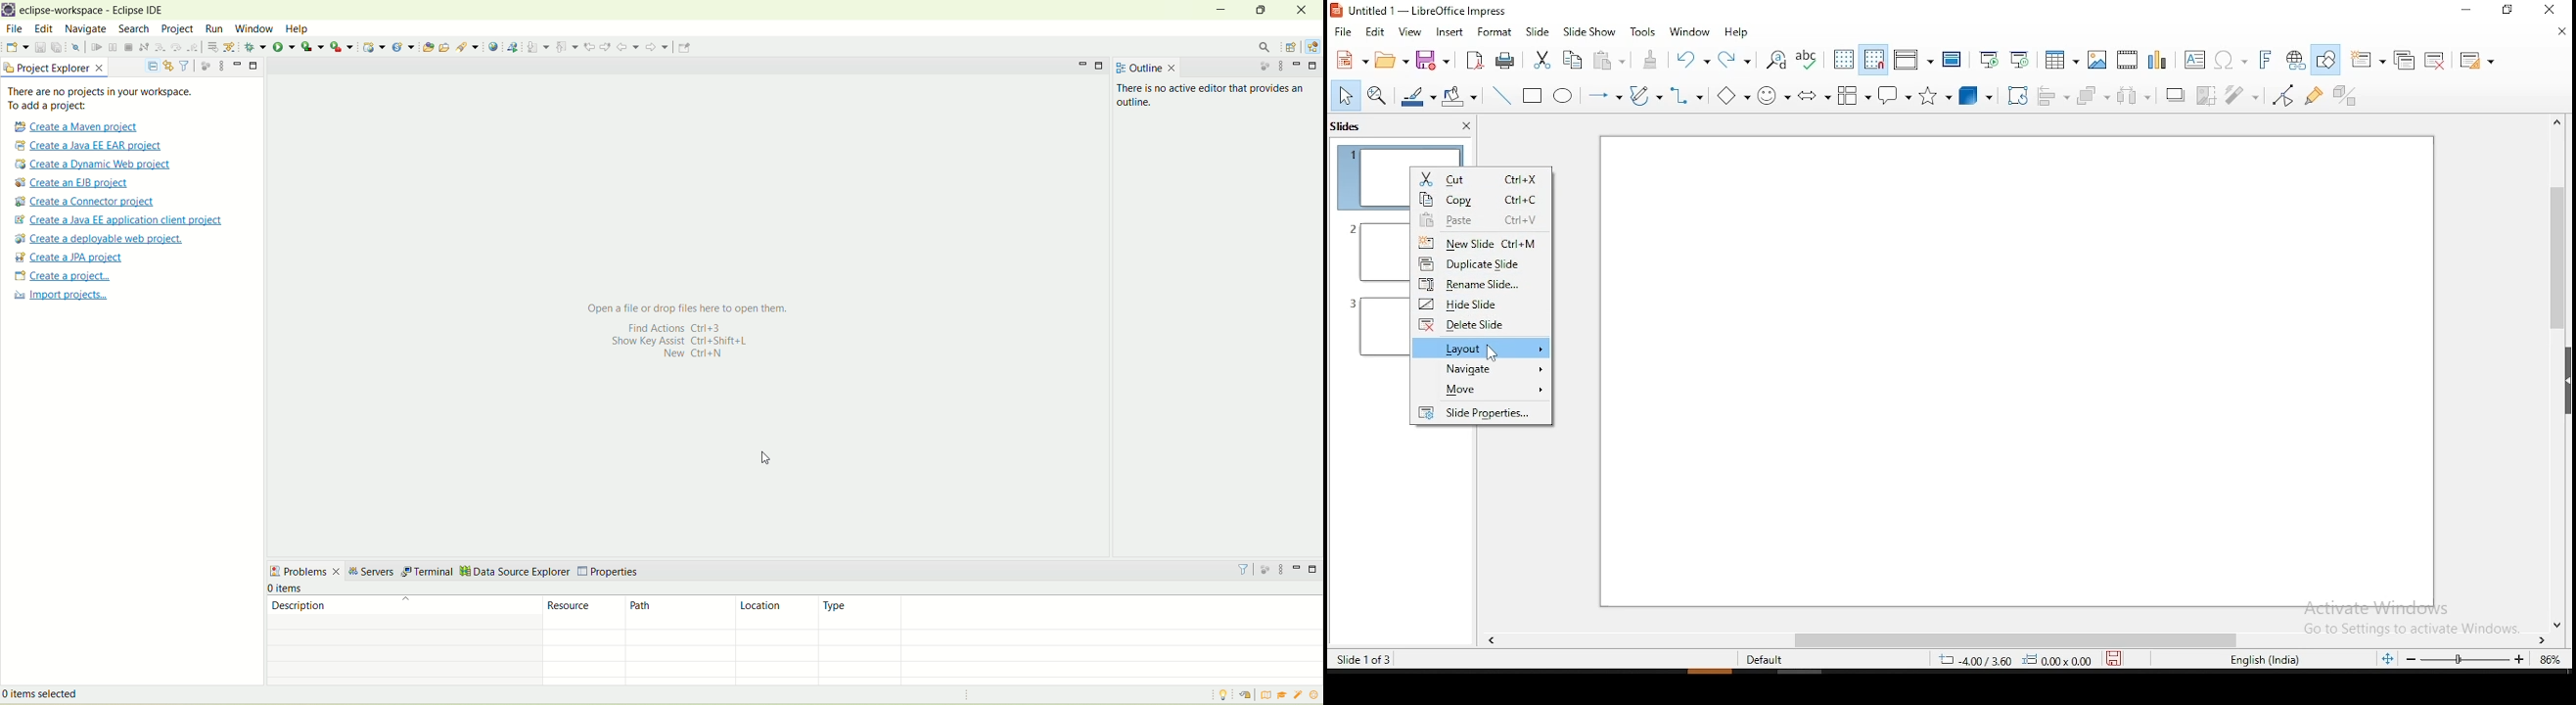 This screenshot has height=728, width=2576. I want to click on create a Maven project, so click(80, 126).